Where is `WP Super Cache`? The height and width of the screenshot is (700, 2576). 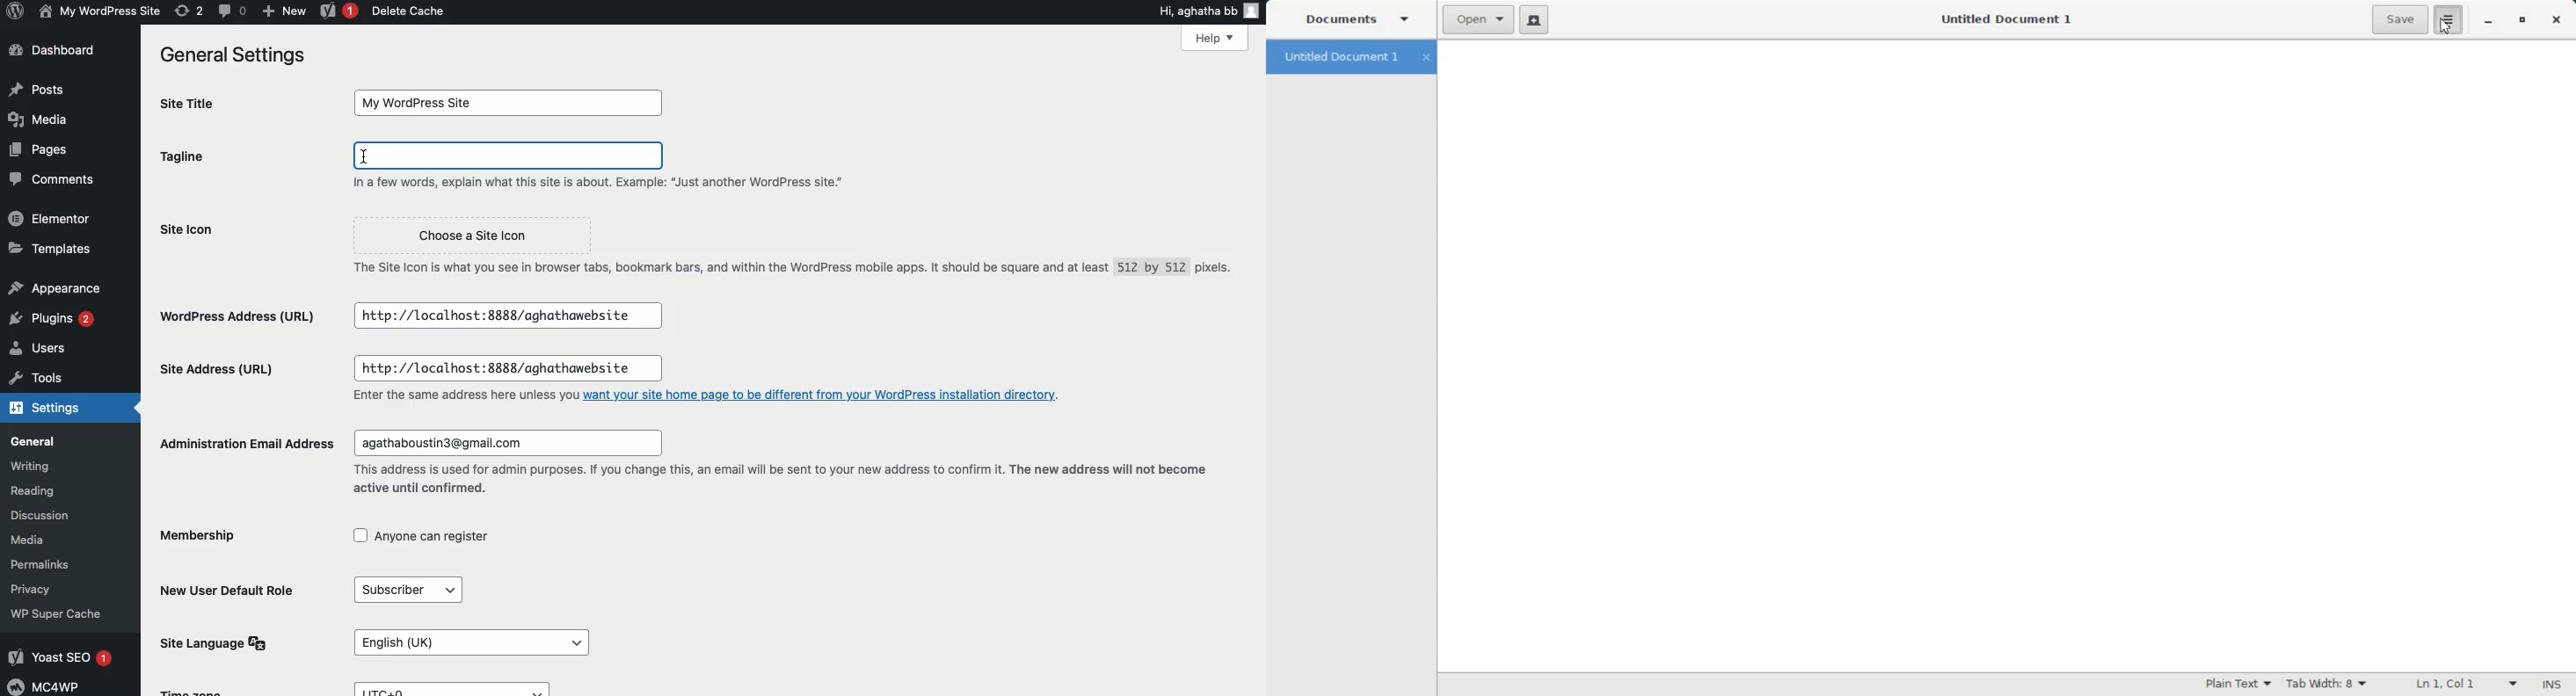 WP Super Cache is located at coordinates (69, 613).